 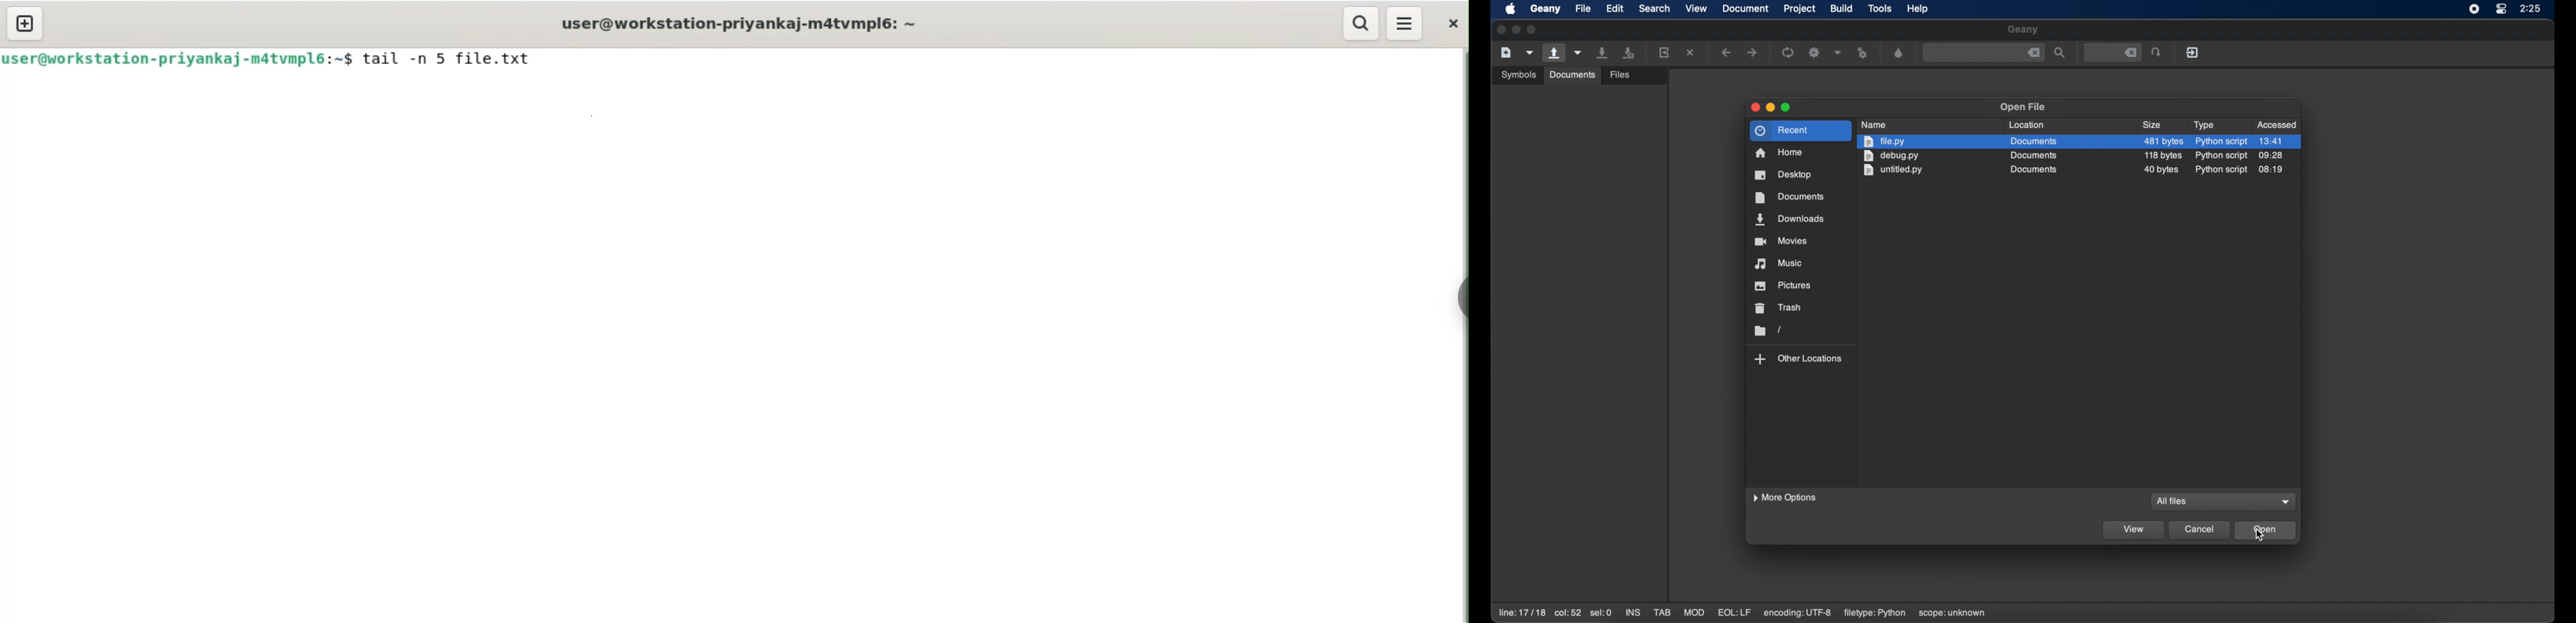 What do you see at coordinates (2277, 125) in the screenshot?
I see `accessed` at bounding box center [2277, 125].